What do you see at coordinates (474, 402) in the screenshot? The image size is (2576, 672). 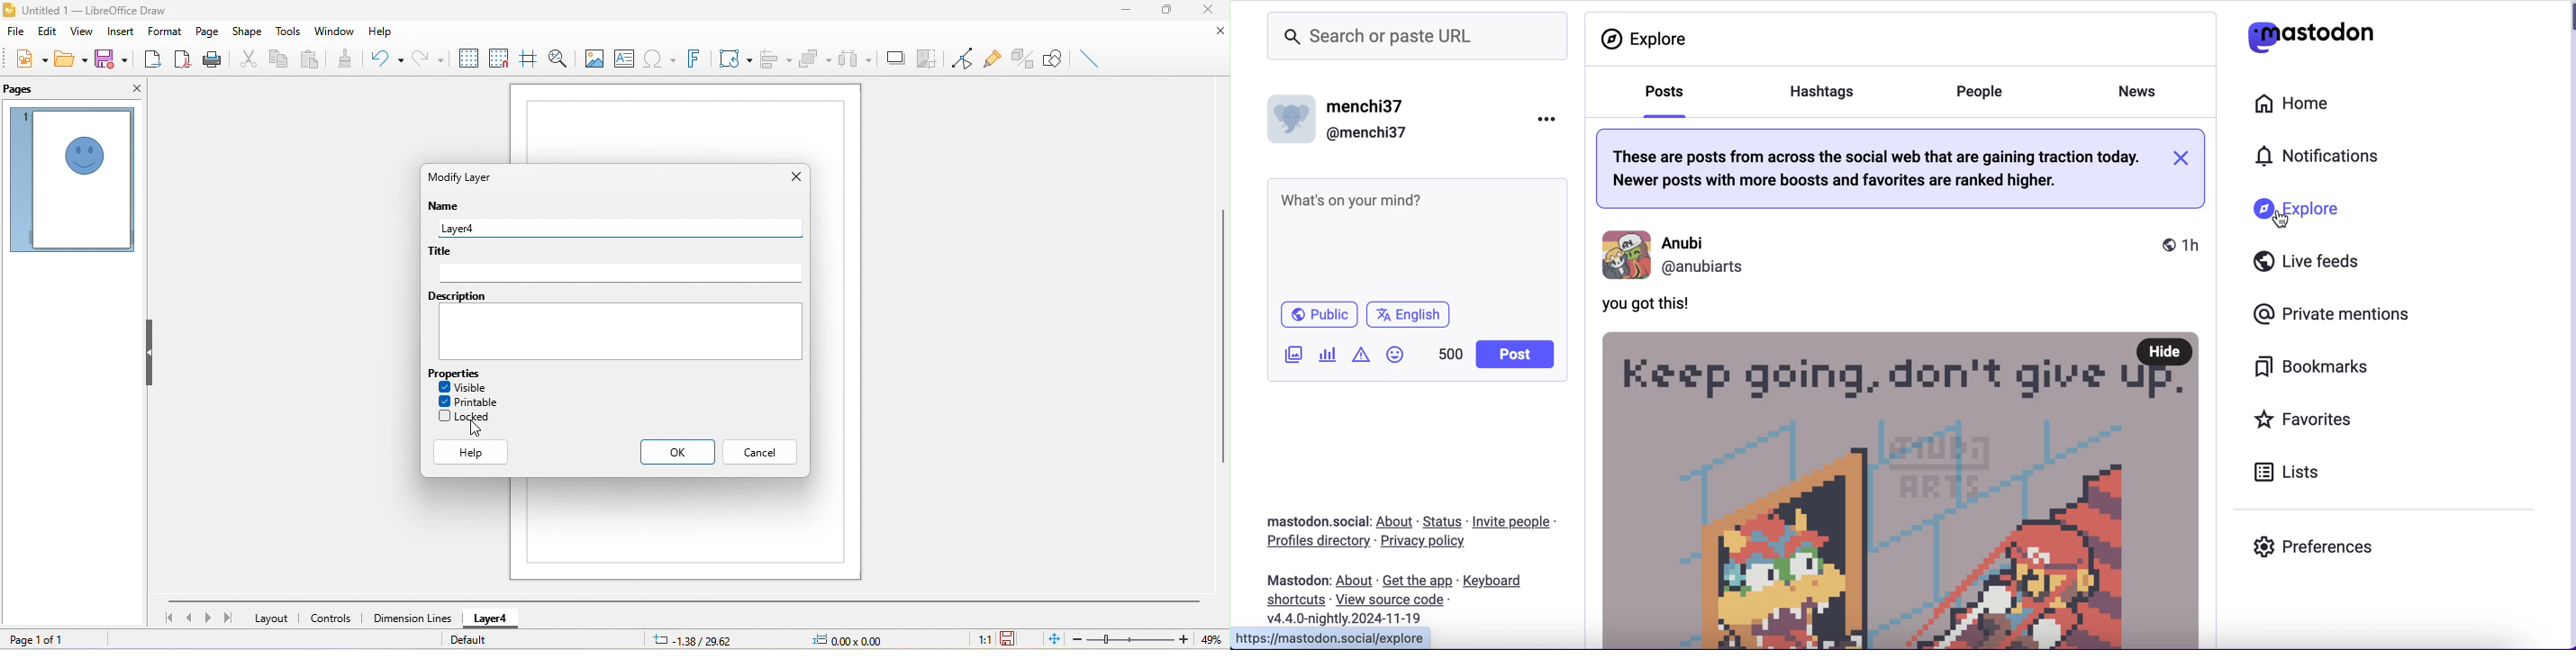 I see `printable` at bounding box center [474, 402].